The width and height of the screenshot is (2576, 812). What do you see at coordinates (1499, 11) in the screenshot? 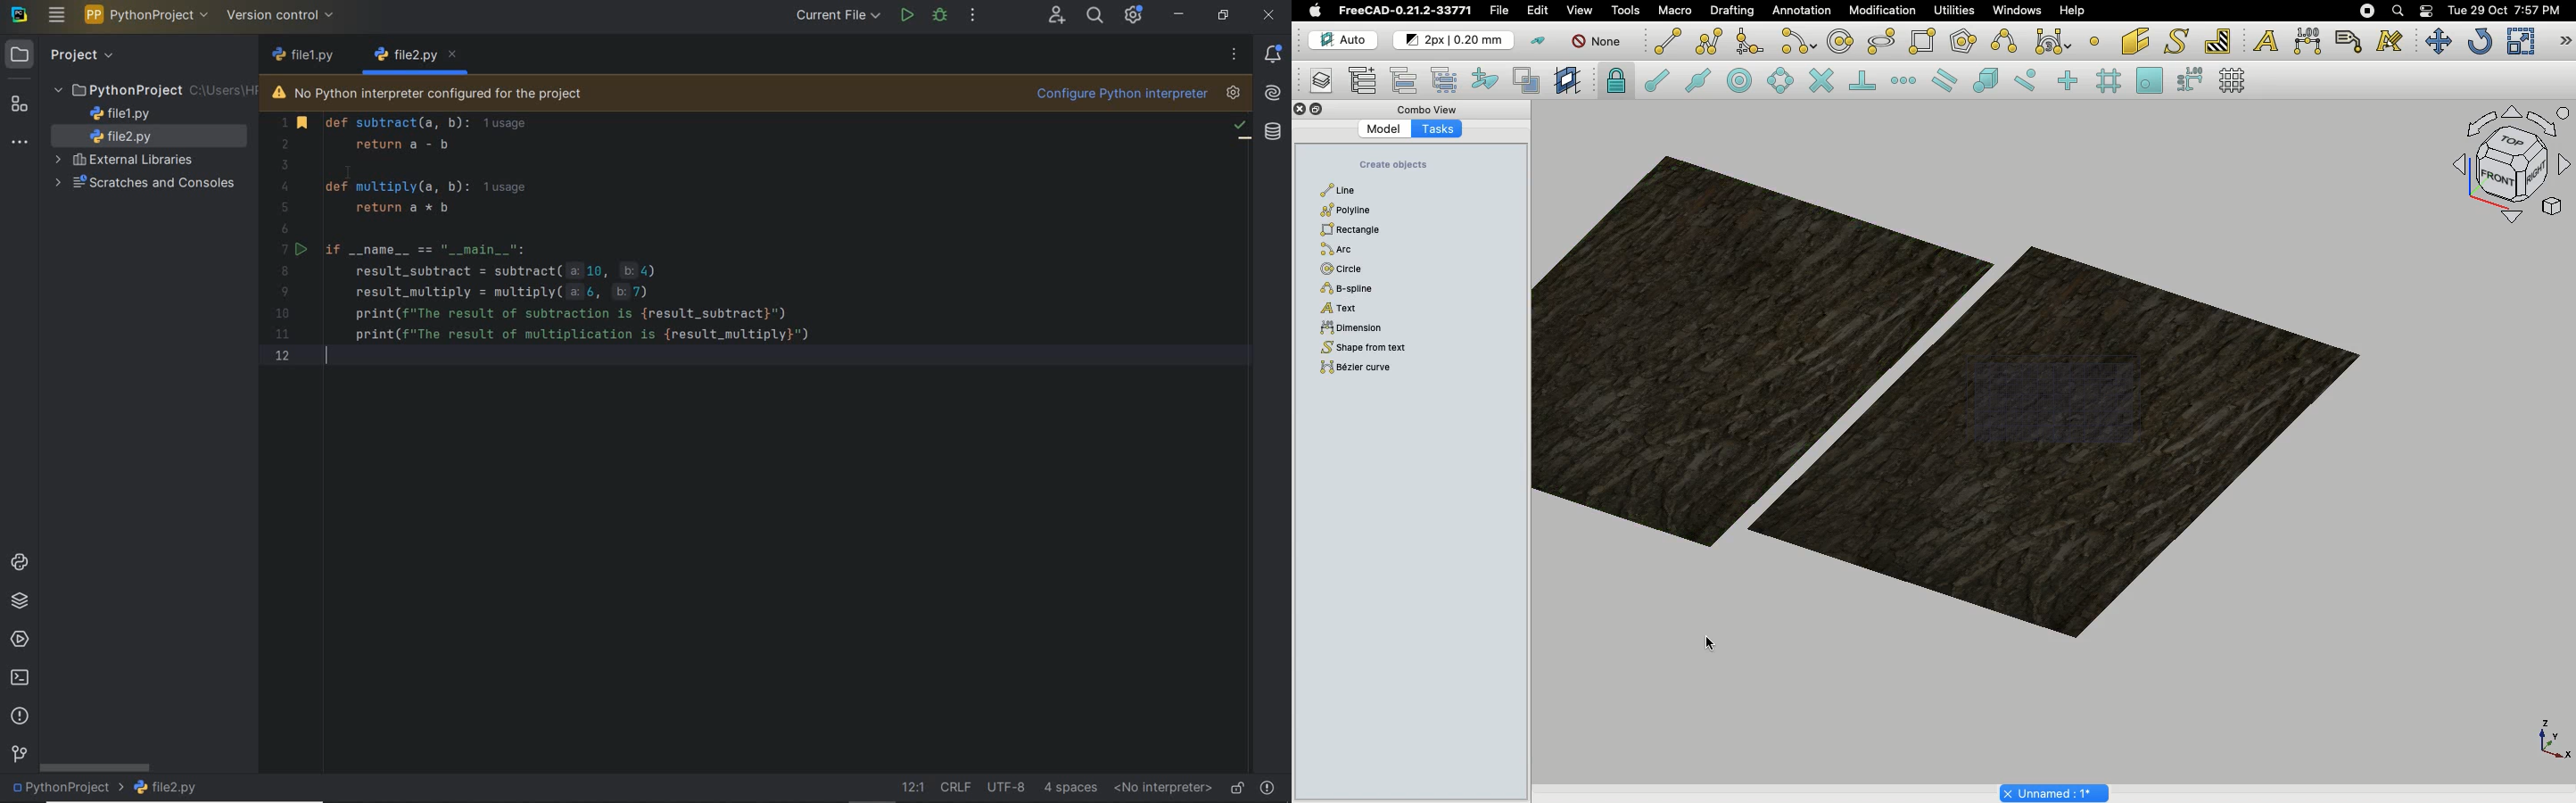
I see `File` at bounding box center [1499, 11].